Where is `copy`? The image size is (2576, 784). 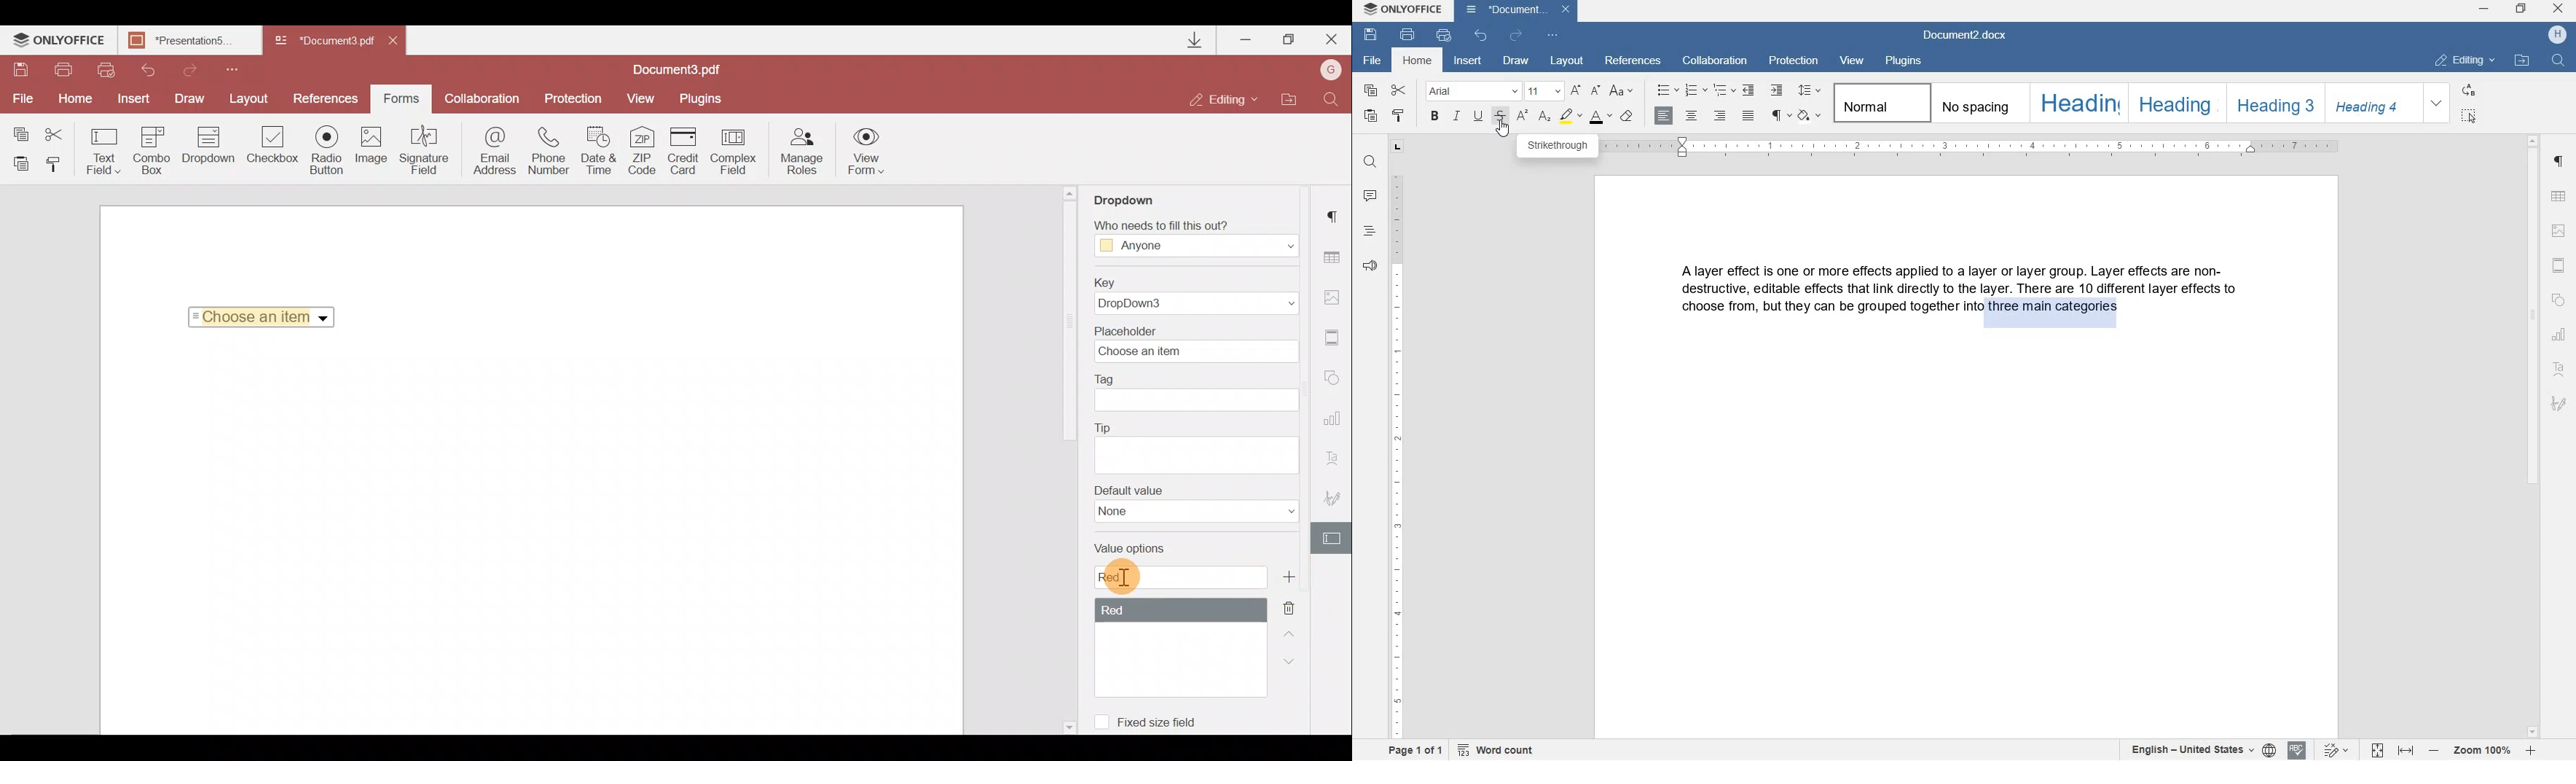
copy is located at coordinates (1370, 91).